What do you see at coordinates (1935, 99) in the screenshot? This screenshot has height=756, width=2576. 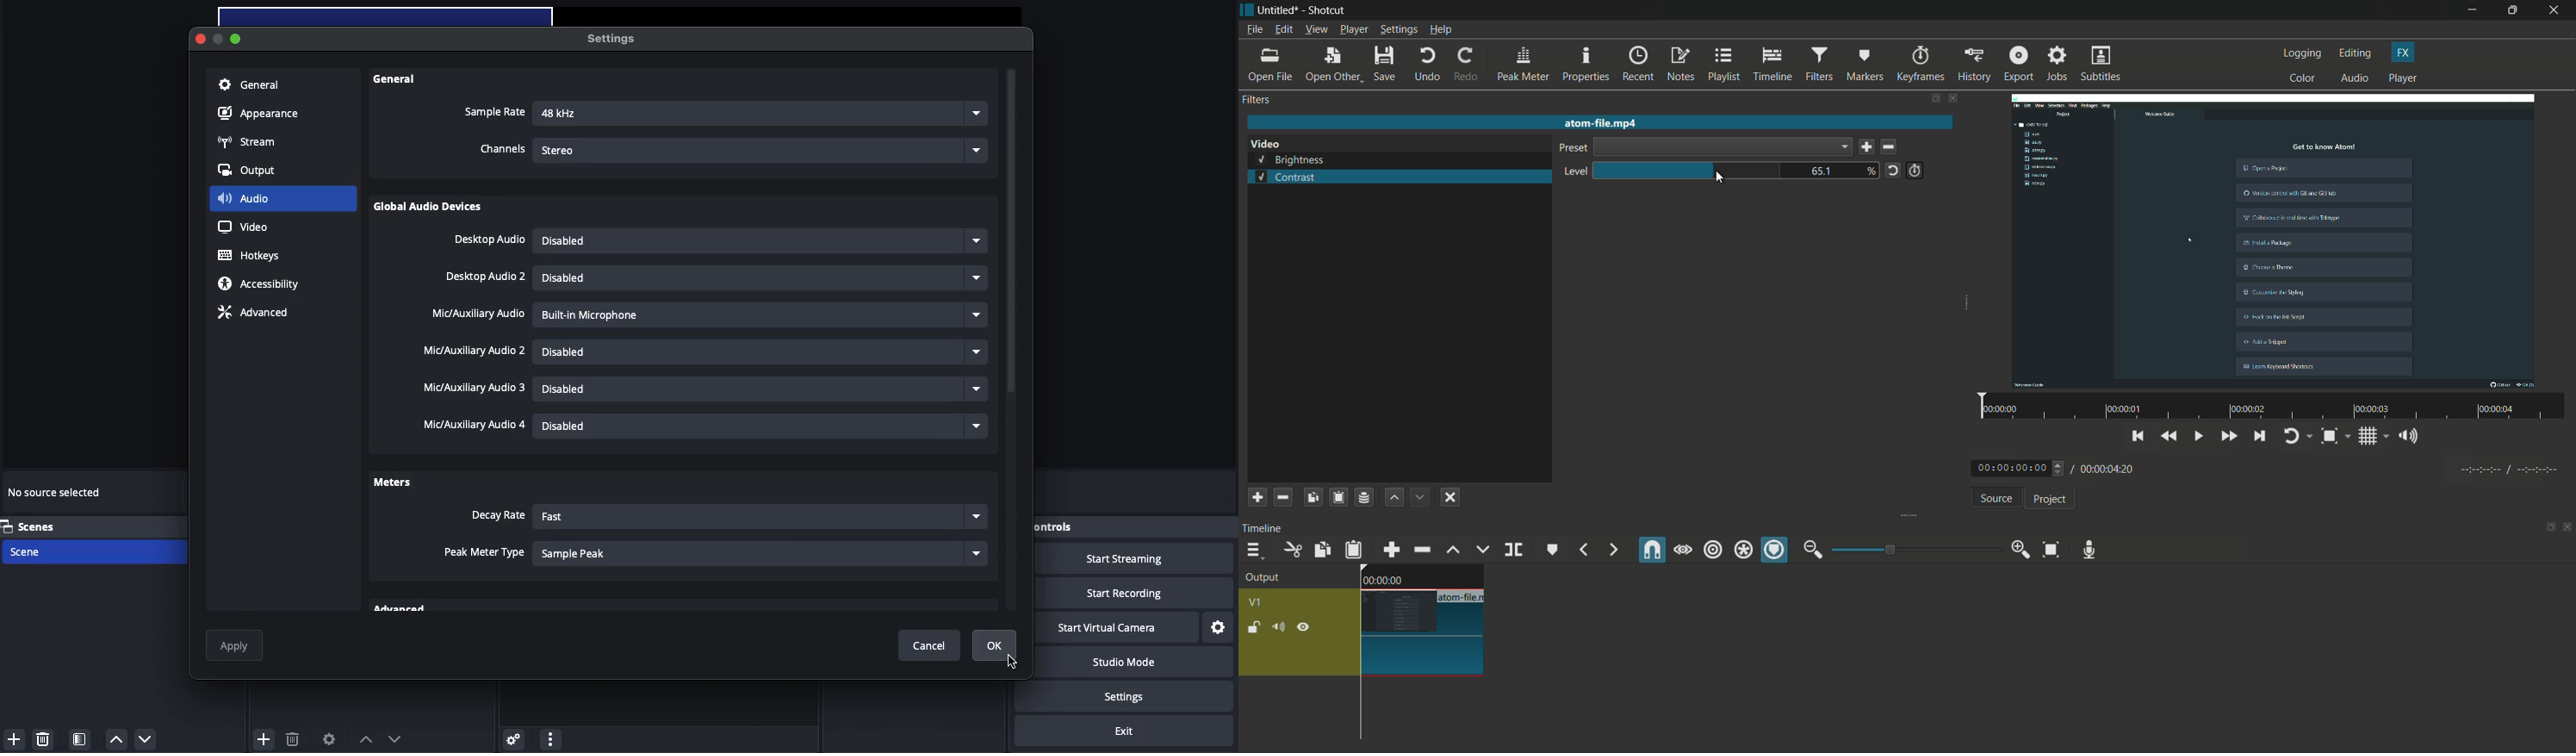 I see `show tabs` at bounding box center [1935, 99].